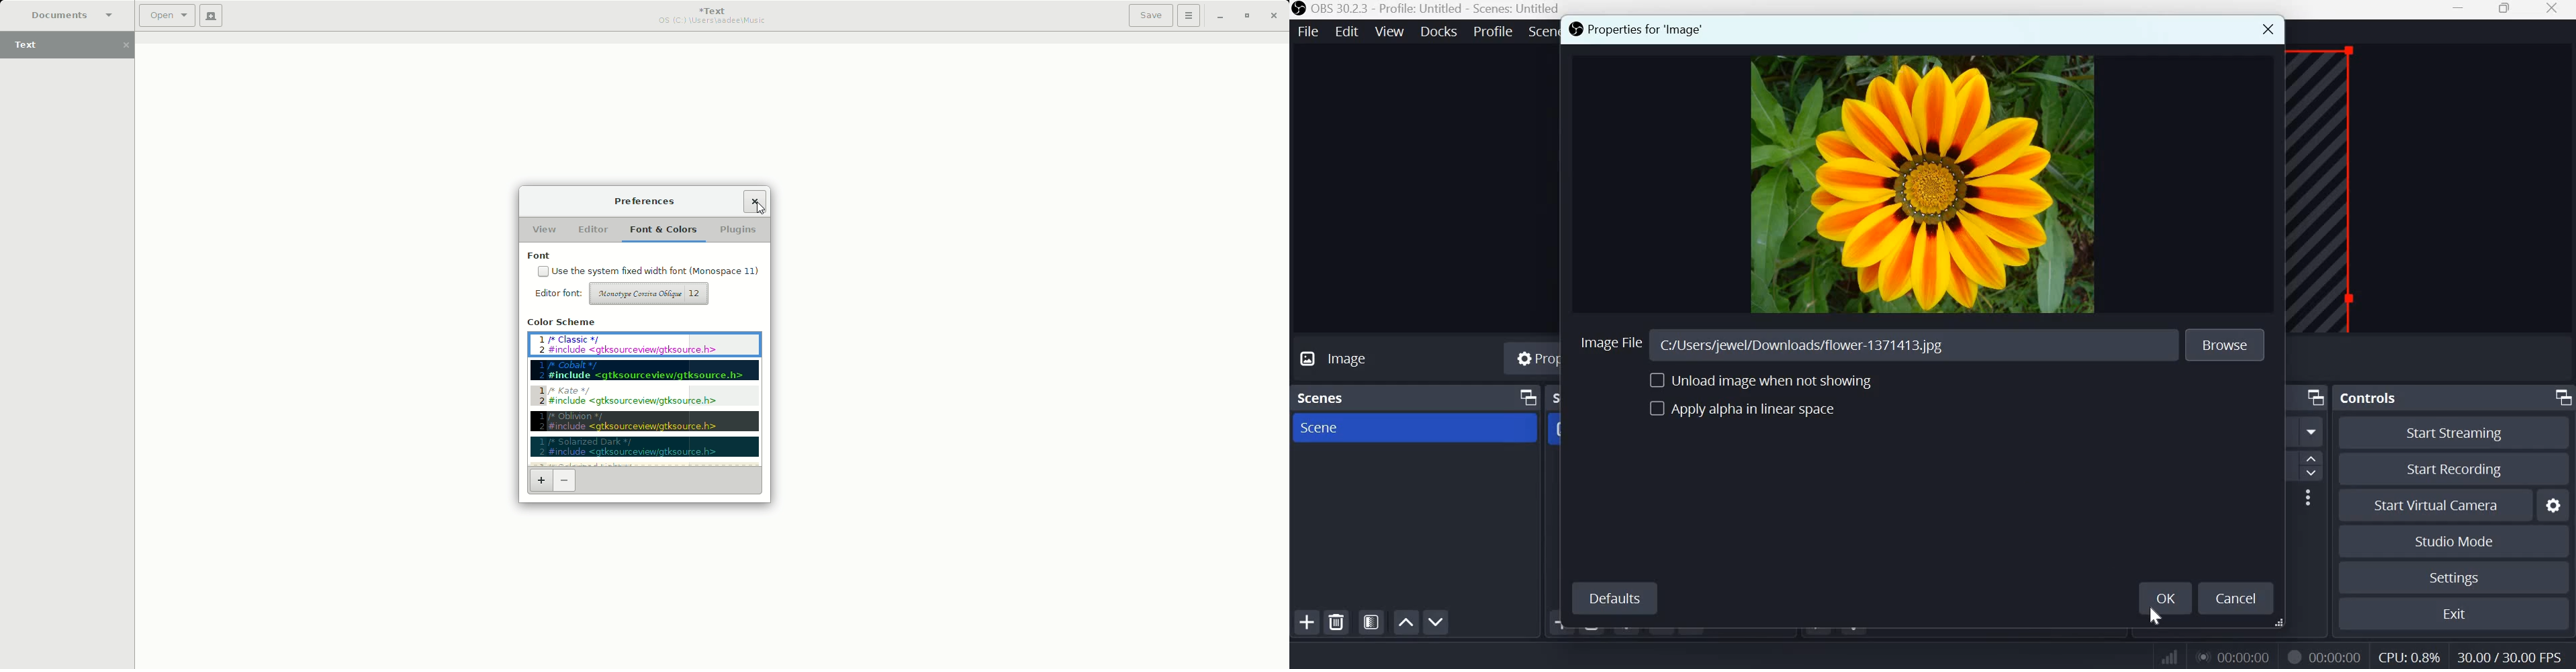 This screenshot has width=2576, height=672. I want to click on More options, so click(2312, 432).